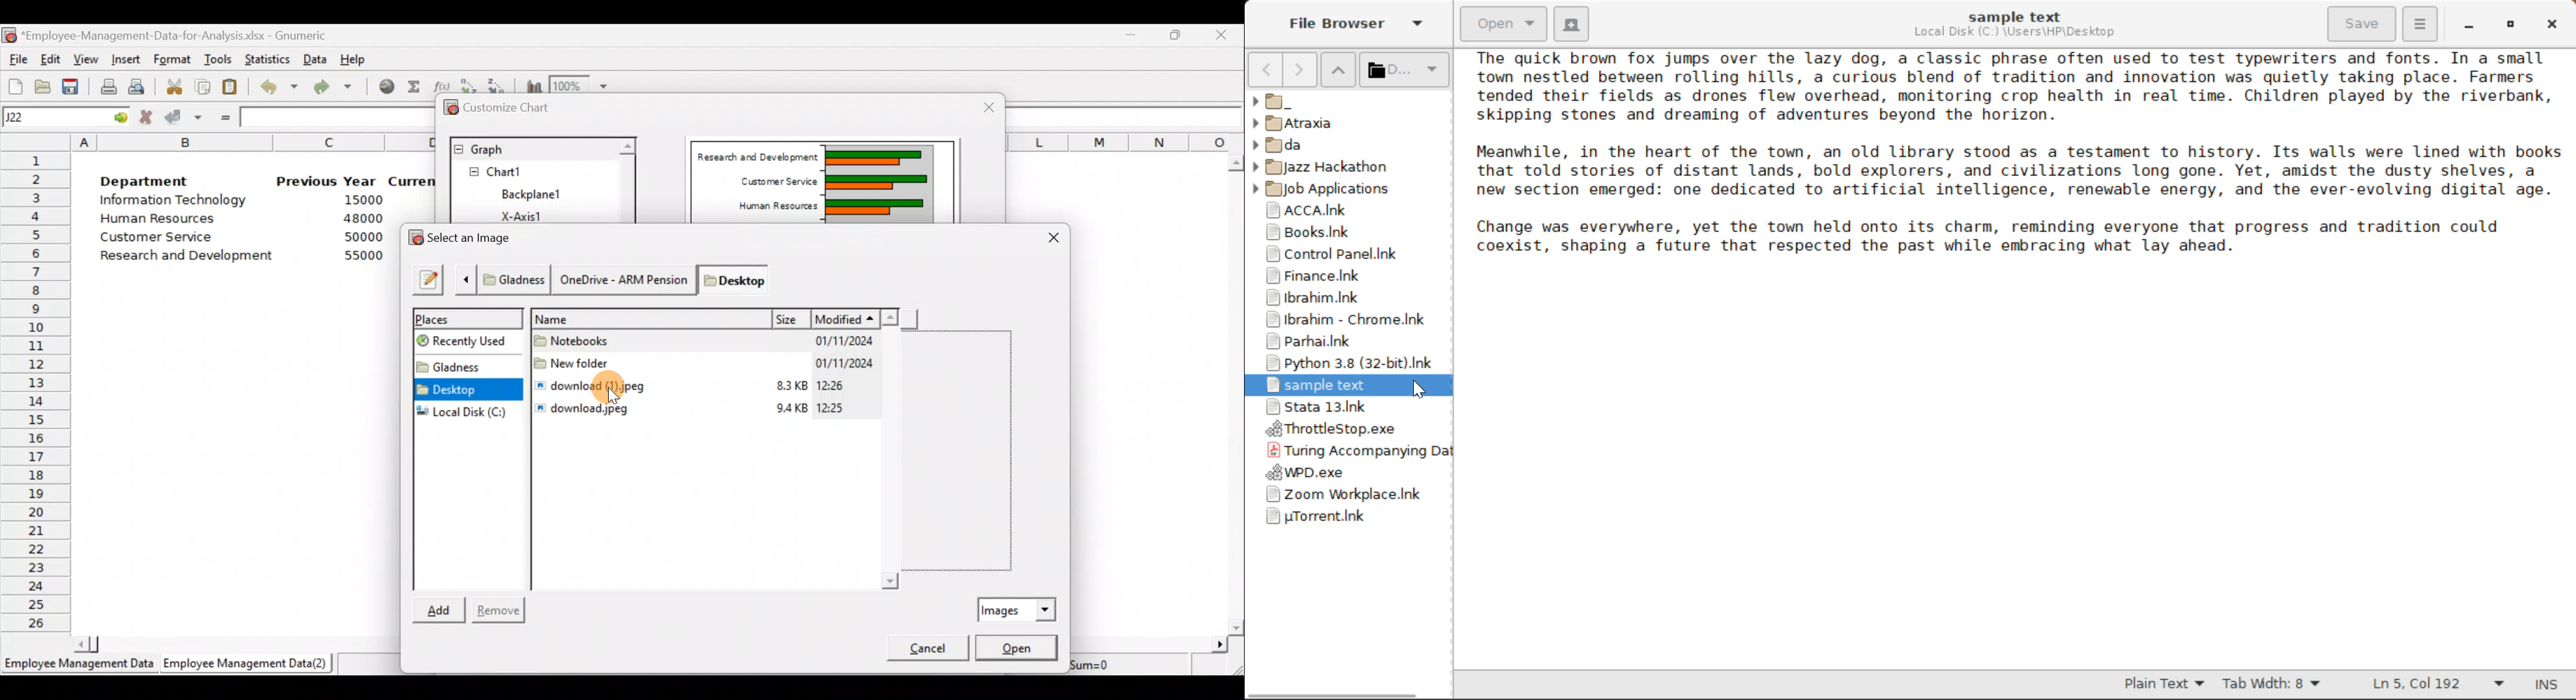 The image size is (2576, 700). What do you see at coordinates (361, 237) in the screenshot?
I see `50000` at bounding box center [361, 237].